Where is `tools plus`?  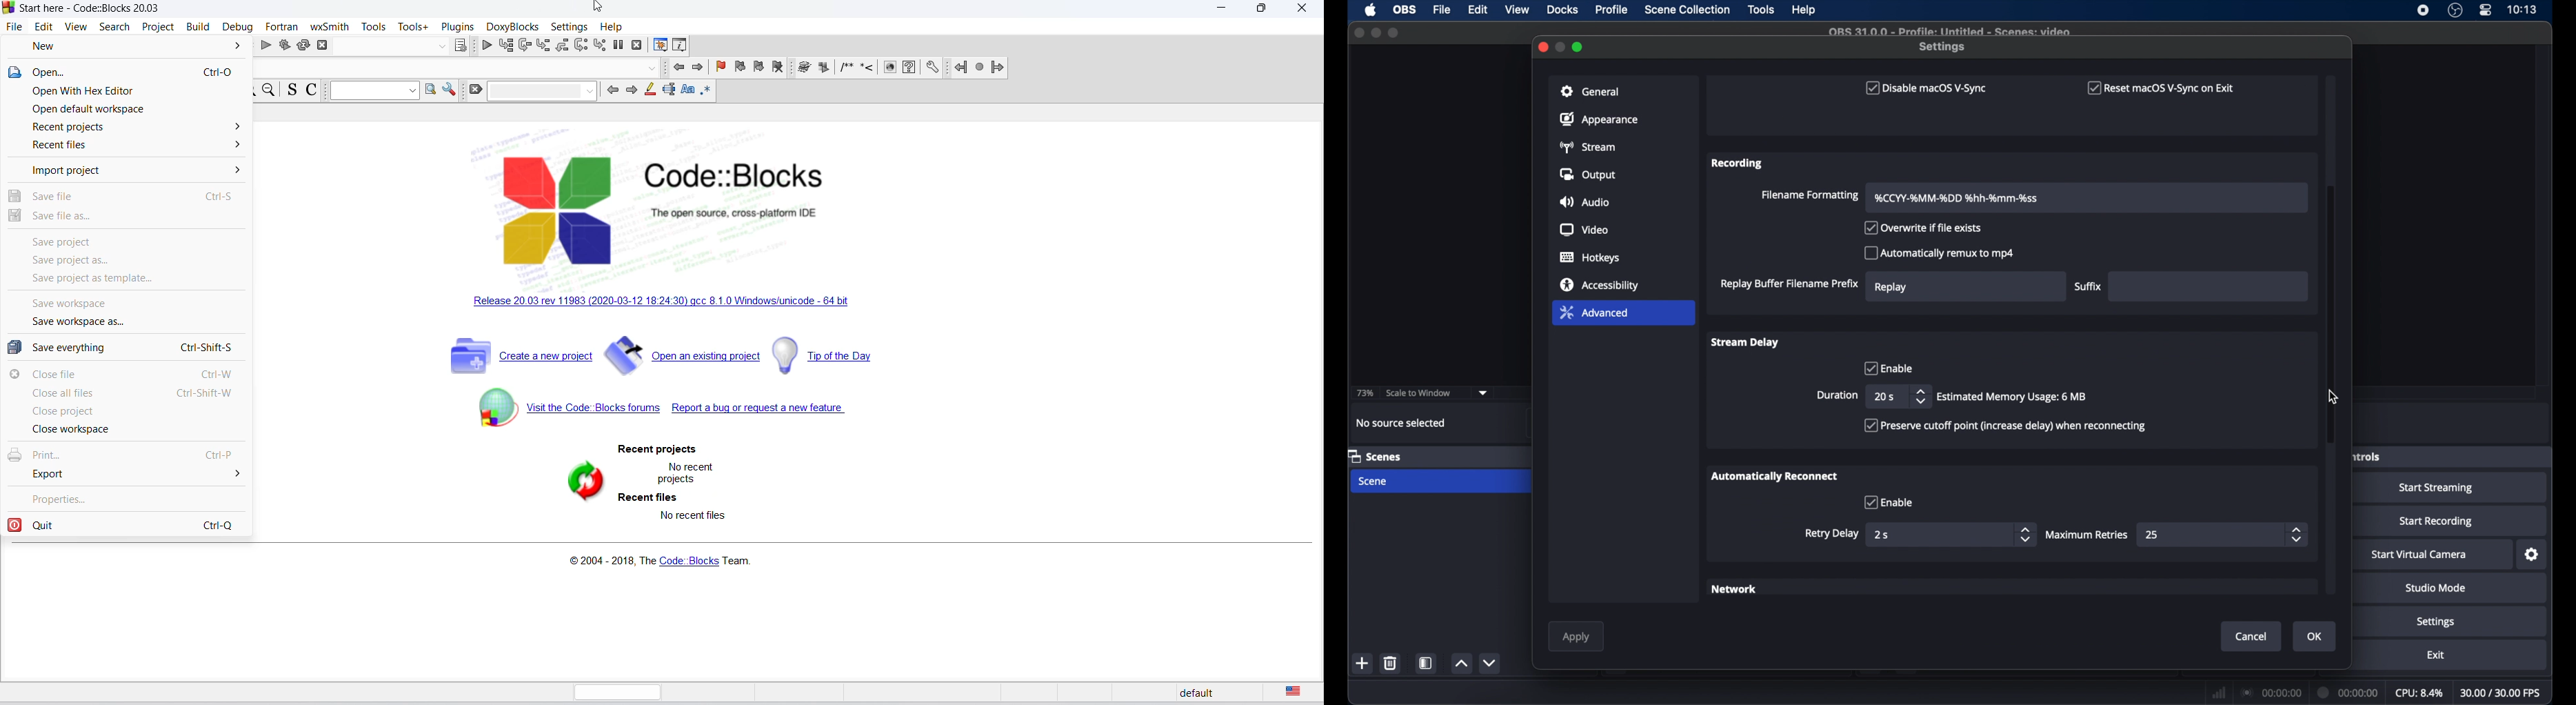 tools plus is located at coordinates (411, 27).